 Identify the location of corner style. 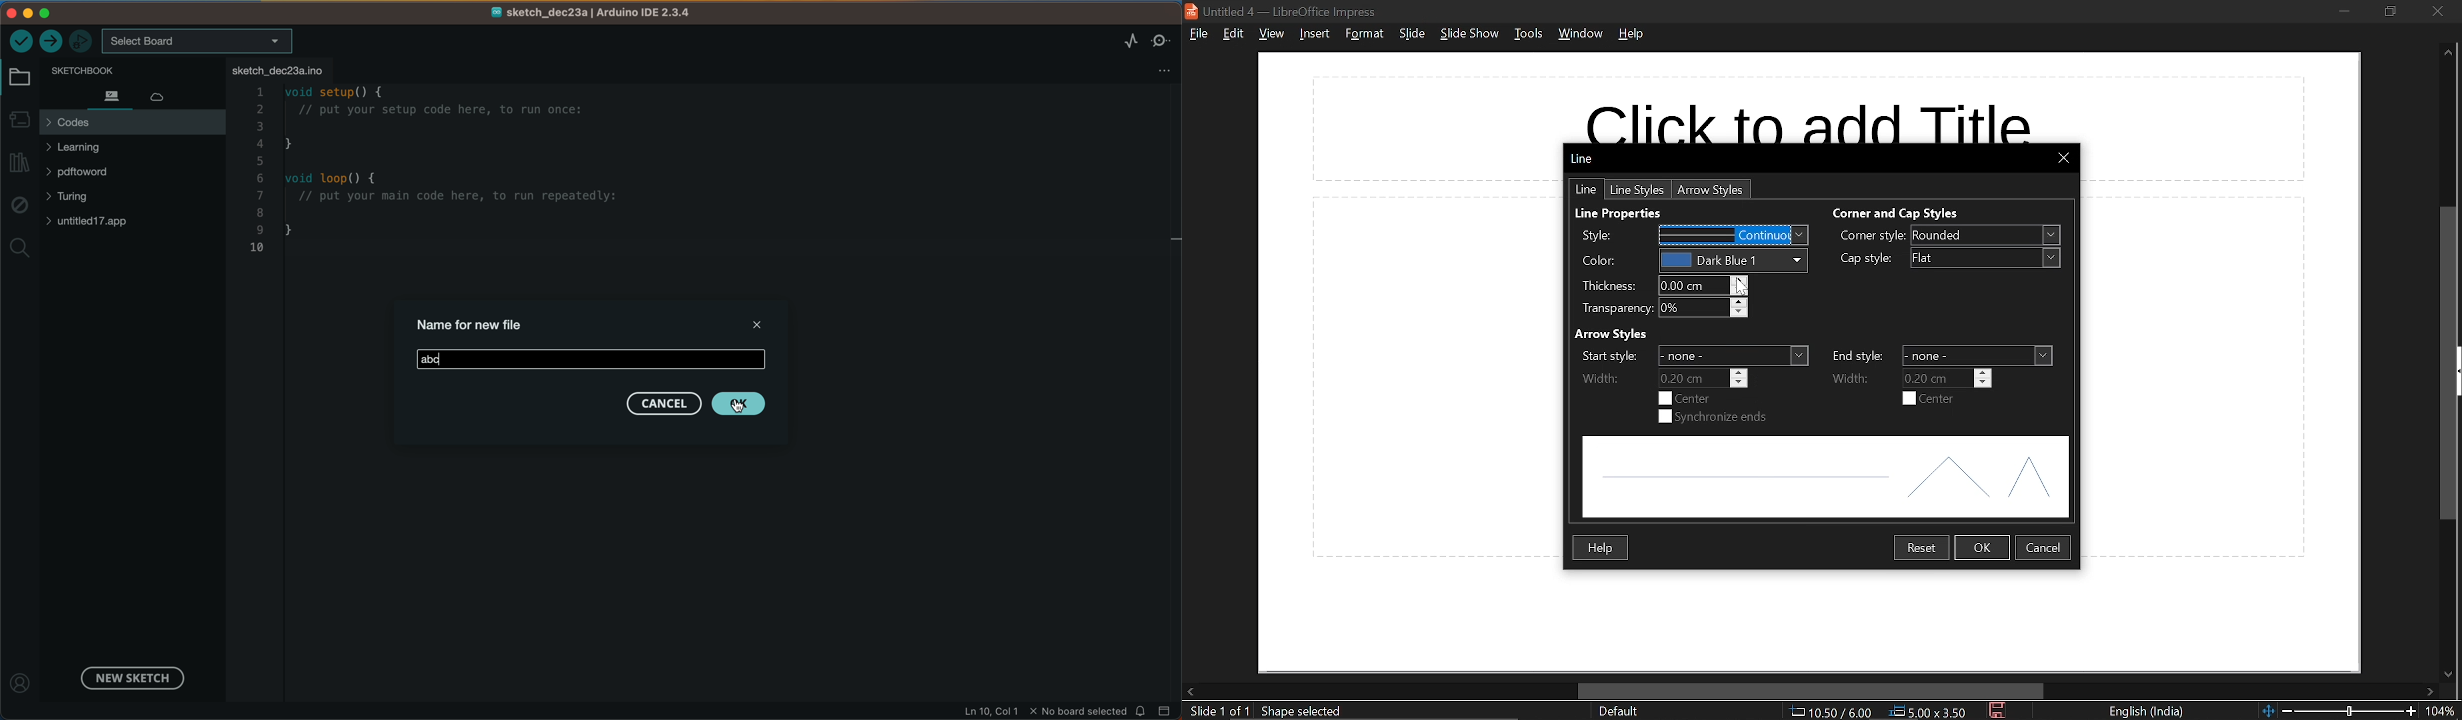
(1984, 235).